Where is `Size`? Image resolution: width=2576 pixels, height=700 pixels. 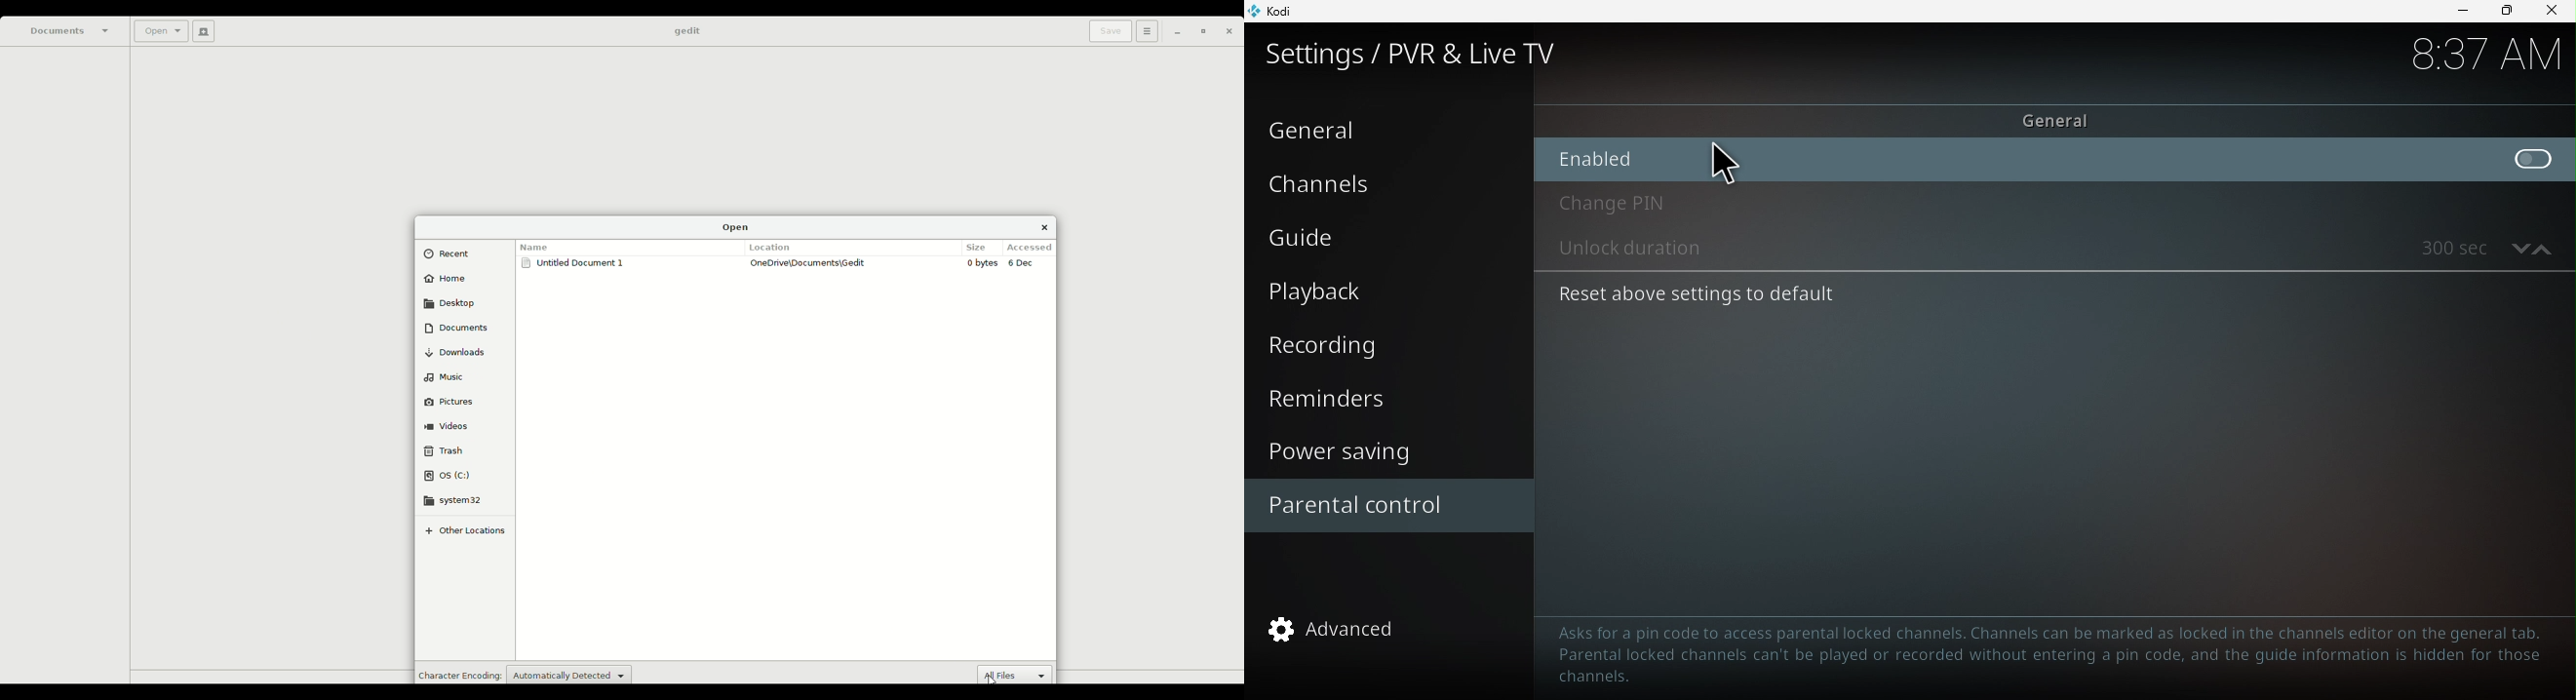
Size is located at coordinates (979, 246).